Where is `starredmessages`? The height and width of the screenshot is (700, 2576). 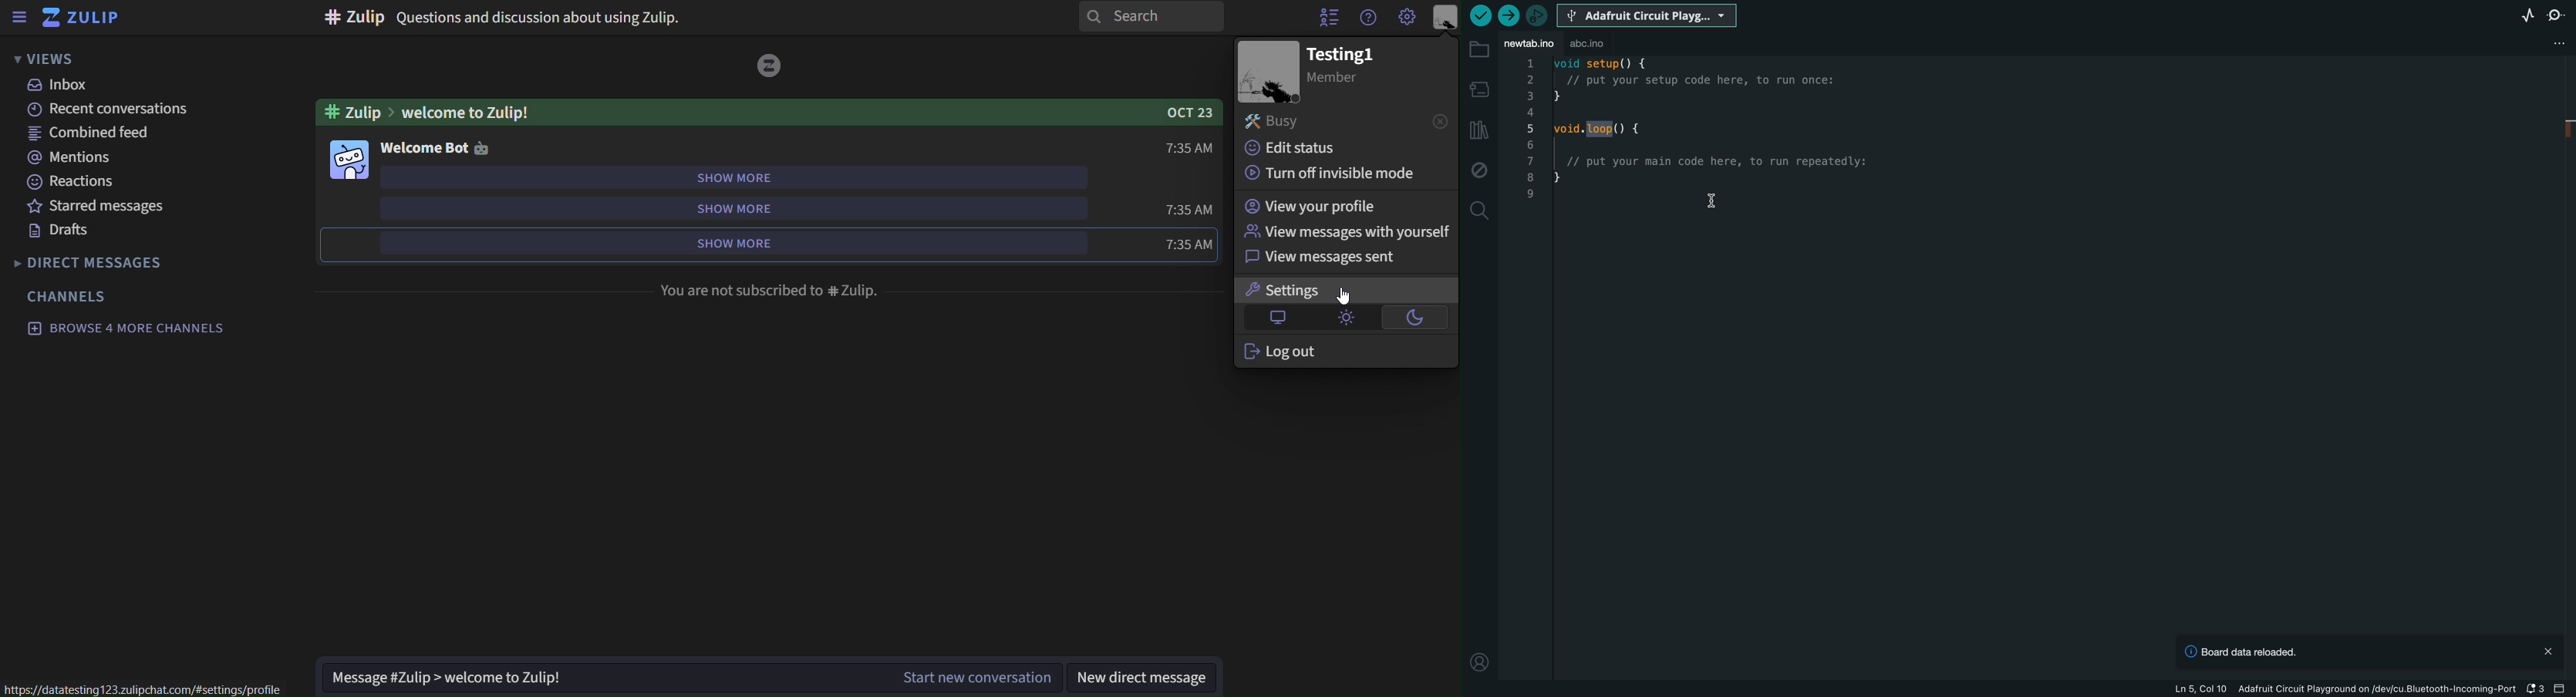 starredmessages is located at coordinates (101, 207).